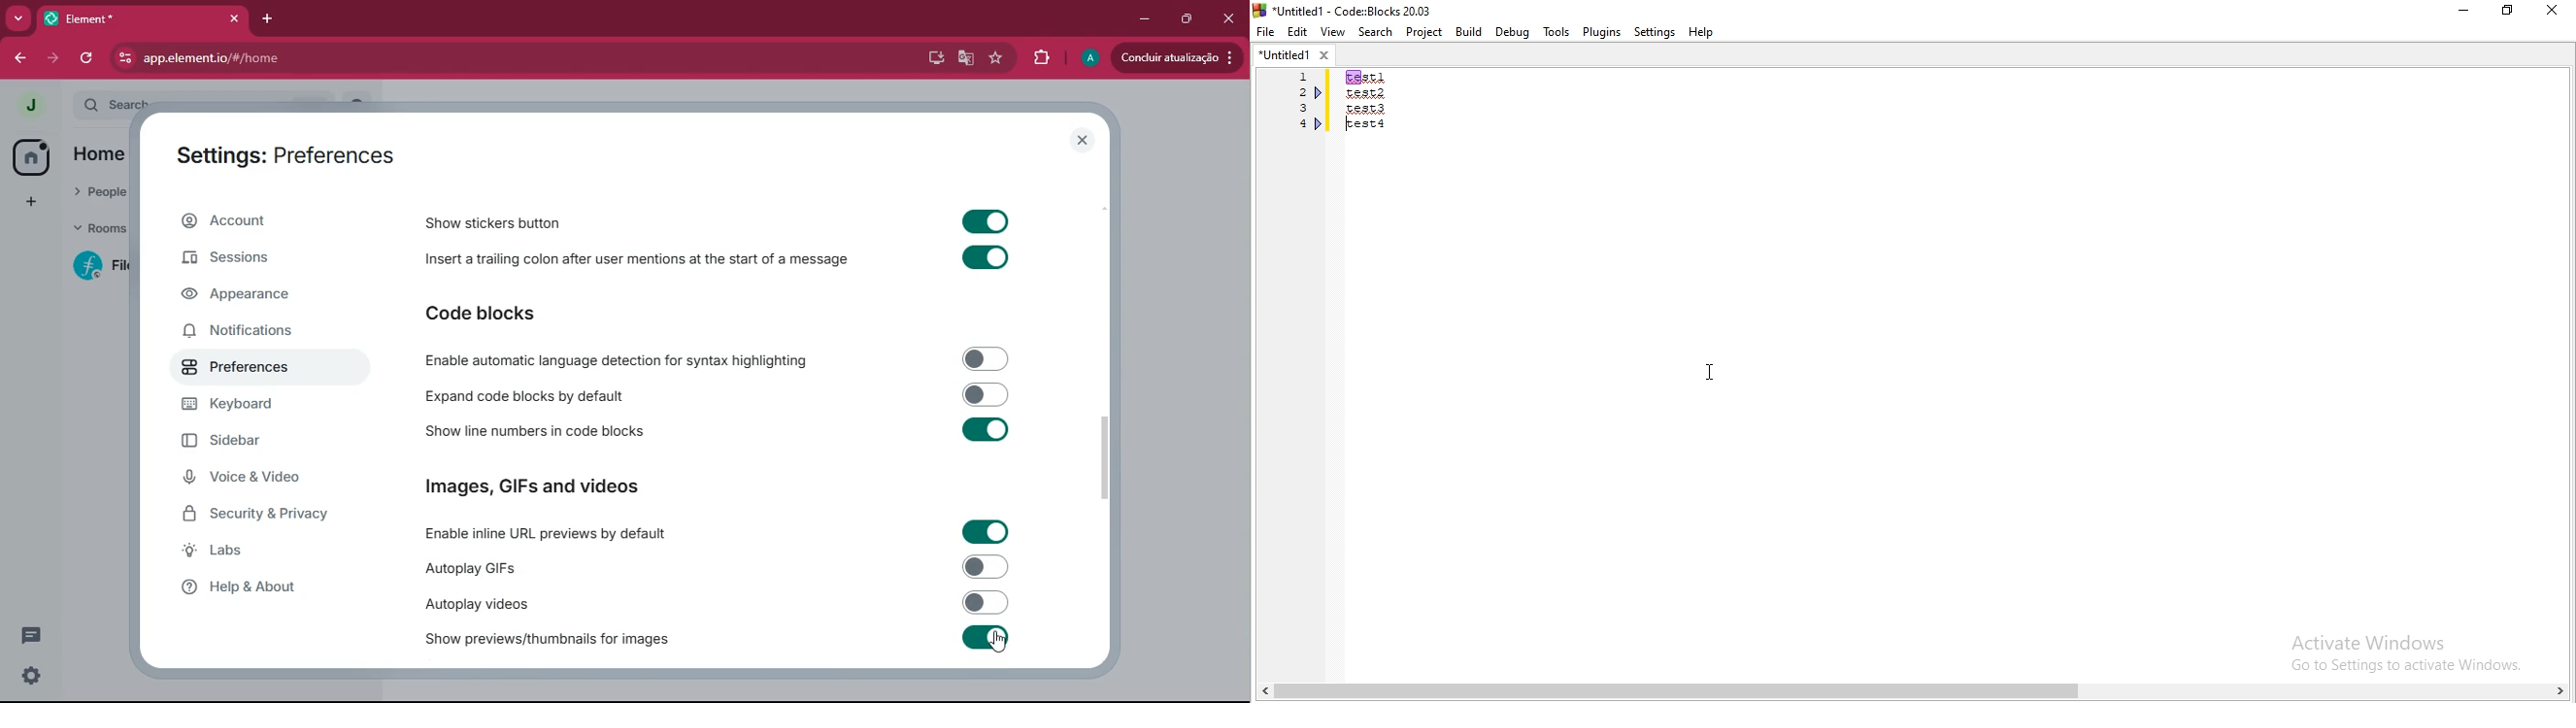  What do you see at coordinates (536, 432) in the screenshot?
I see `Show line numbers in code blocks` at bounding box center [536, 432].